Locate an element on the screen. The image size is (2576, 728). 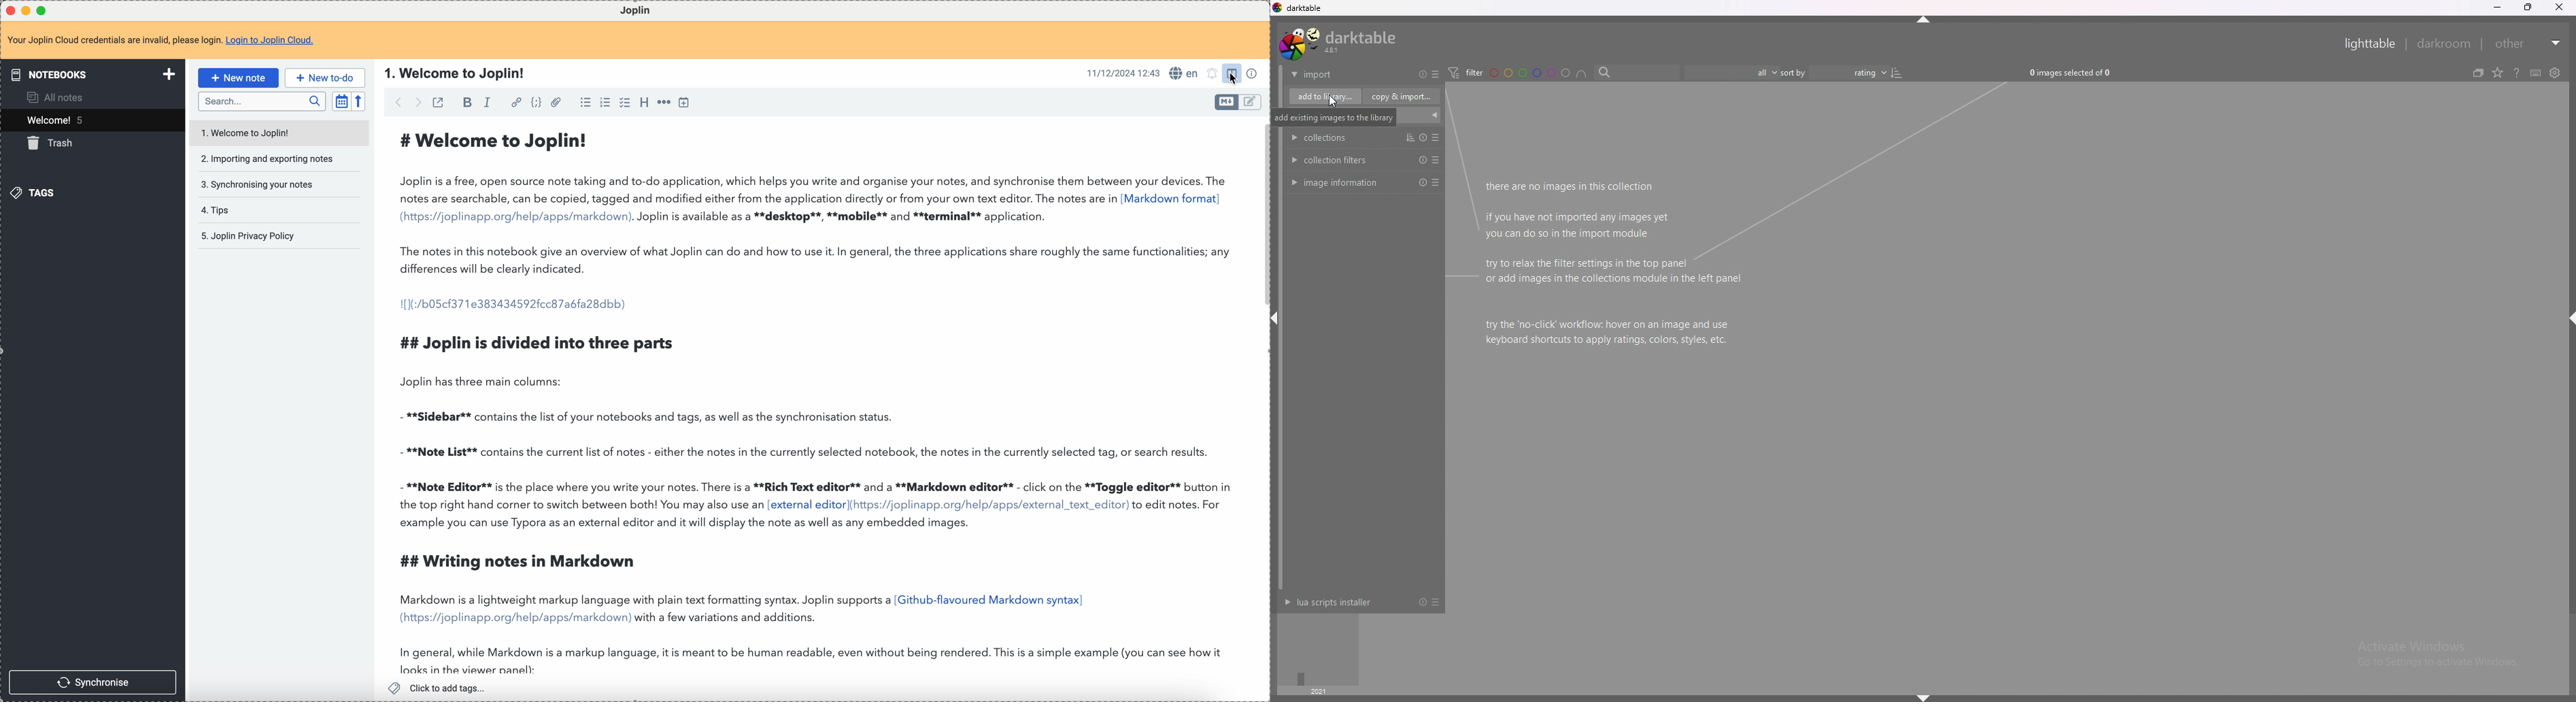
Joplin has three main columns: is located at coordinates (486, 381).